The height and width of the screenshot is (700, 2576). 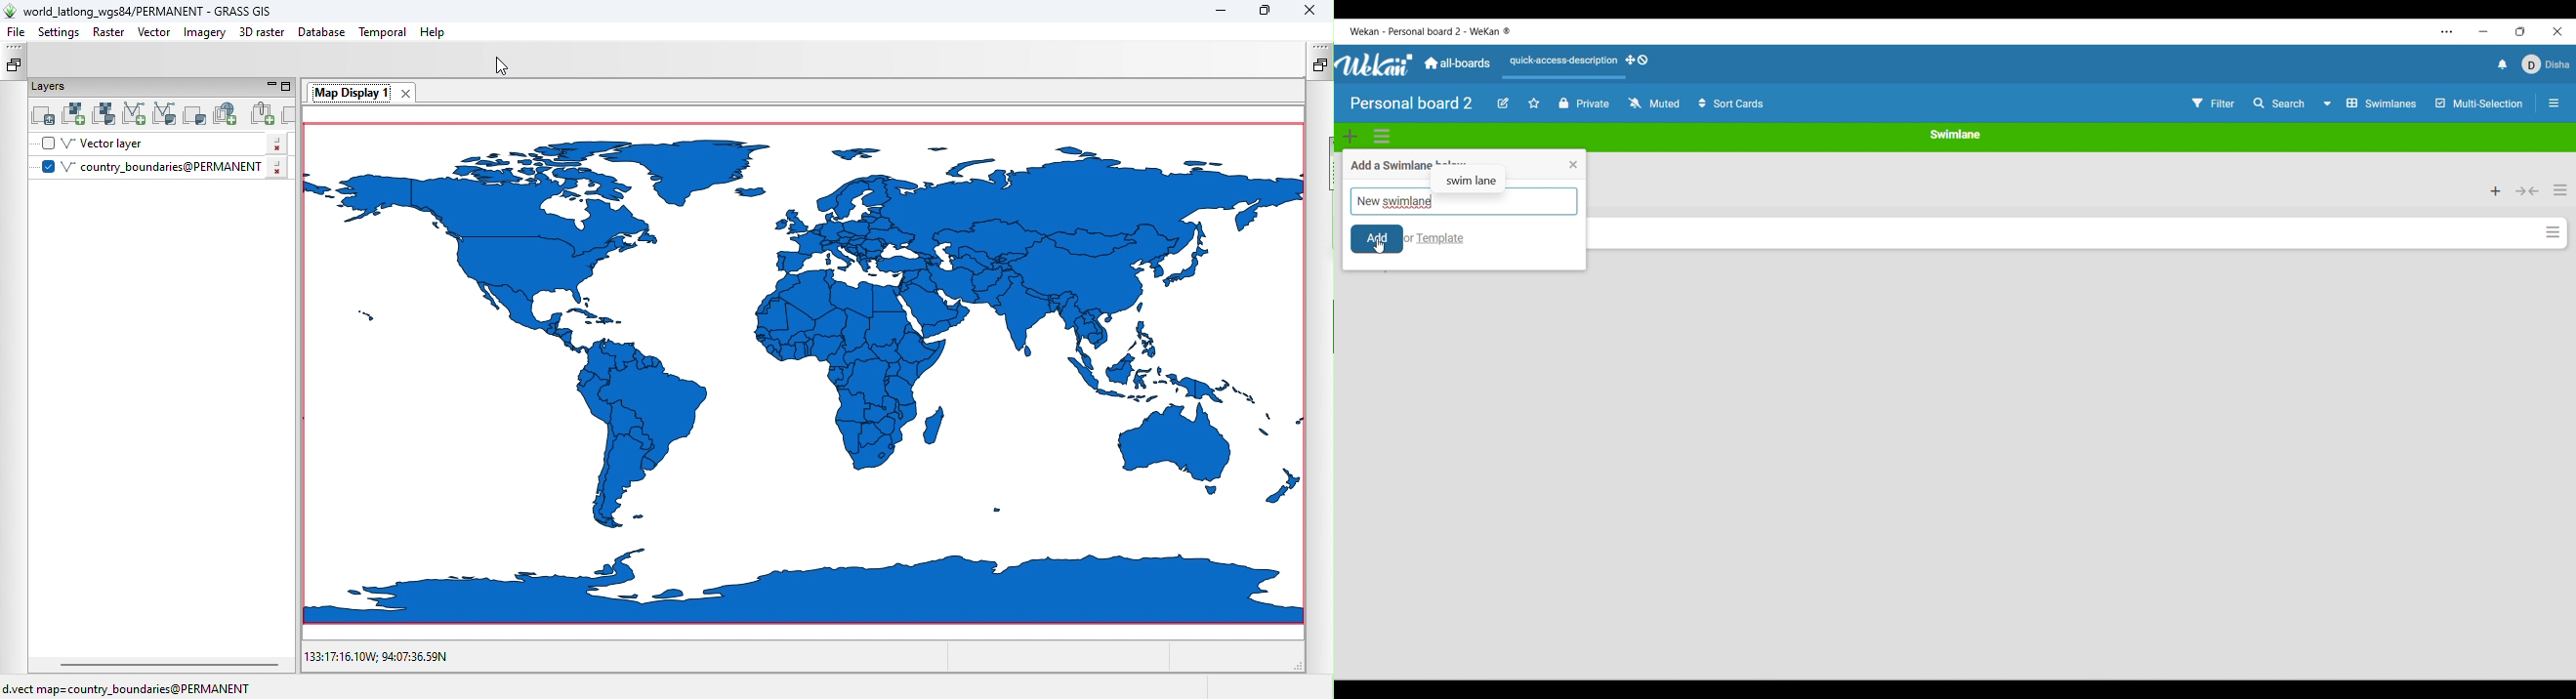 What do you see at coordinates (1585, 103) in the screenshot?
I see `Board privacy toggle` at bounding box center [1585, 103].